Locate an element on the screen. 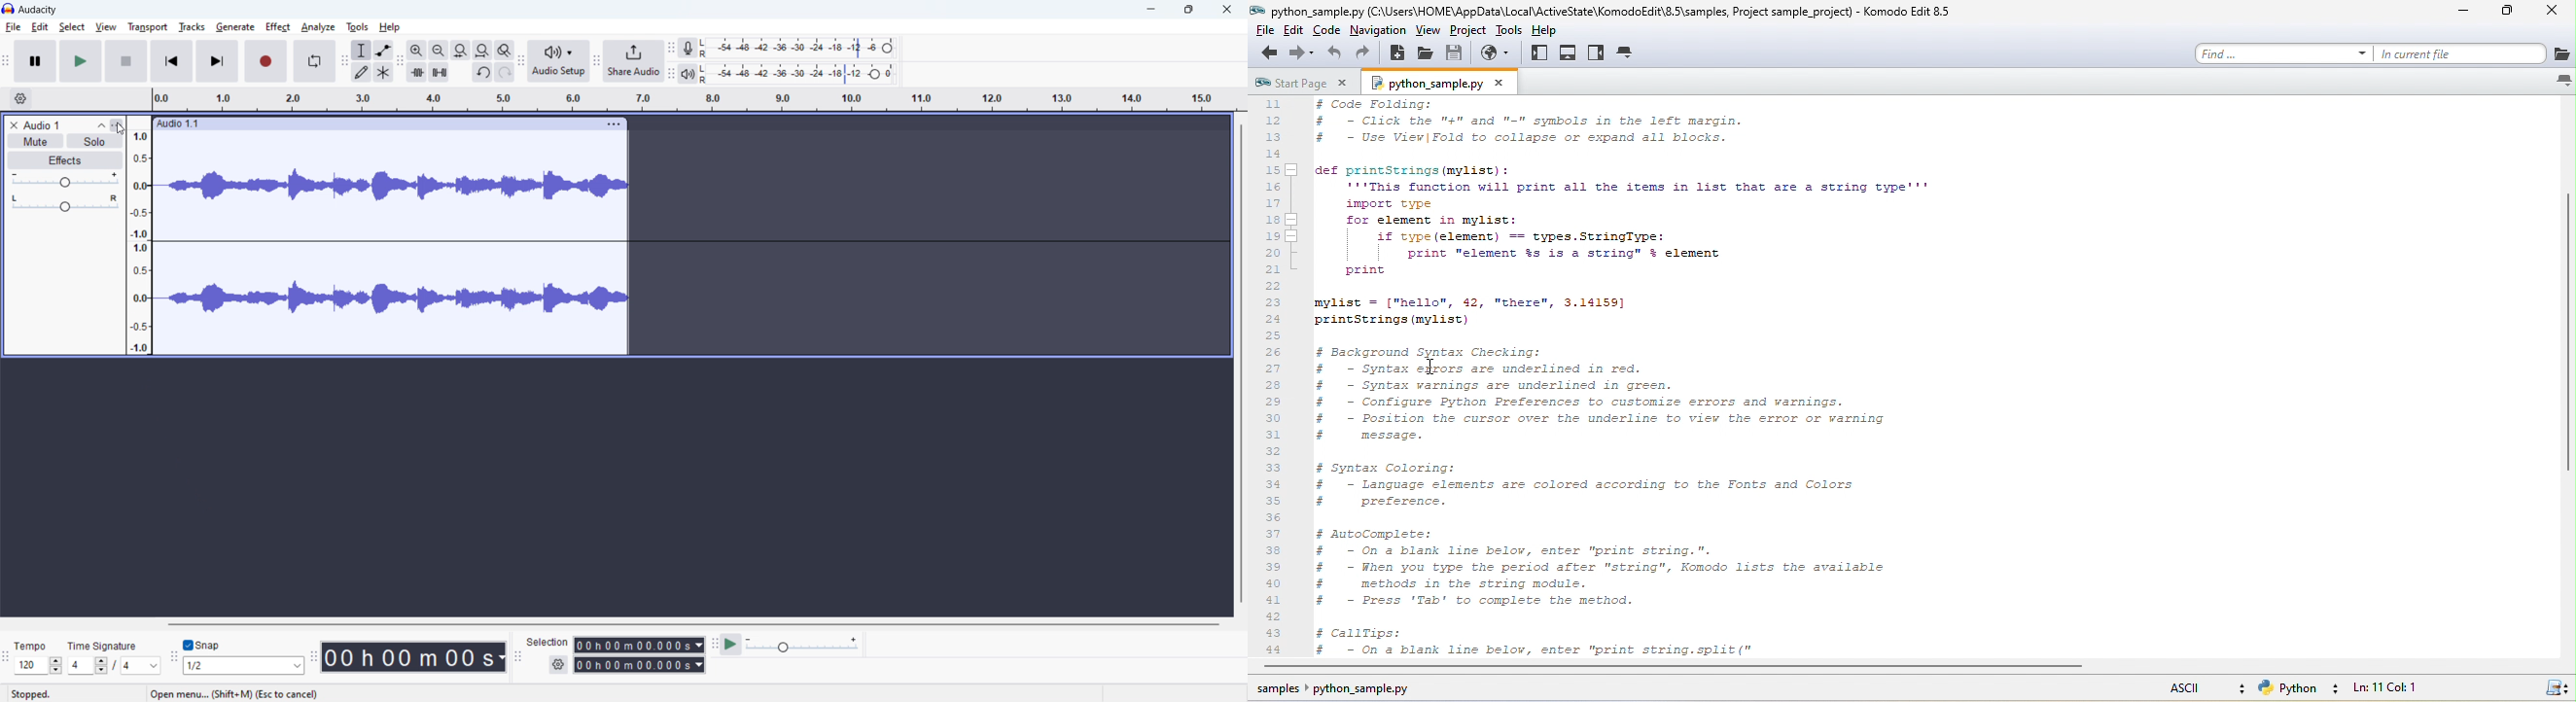  find is located at coordinates (2286, 52).